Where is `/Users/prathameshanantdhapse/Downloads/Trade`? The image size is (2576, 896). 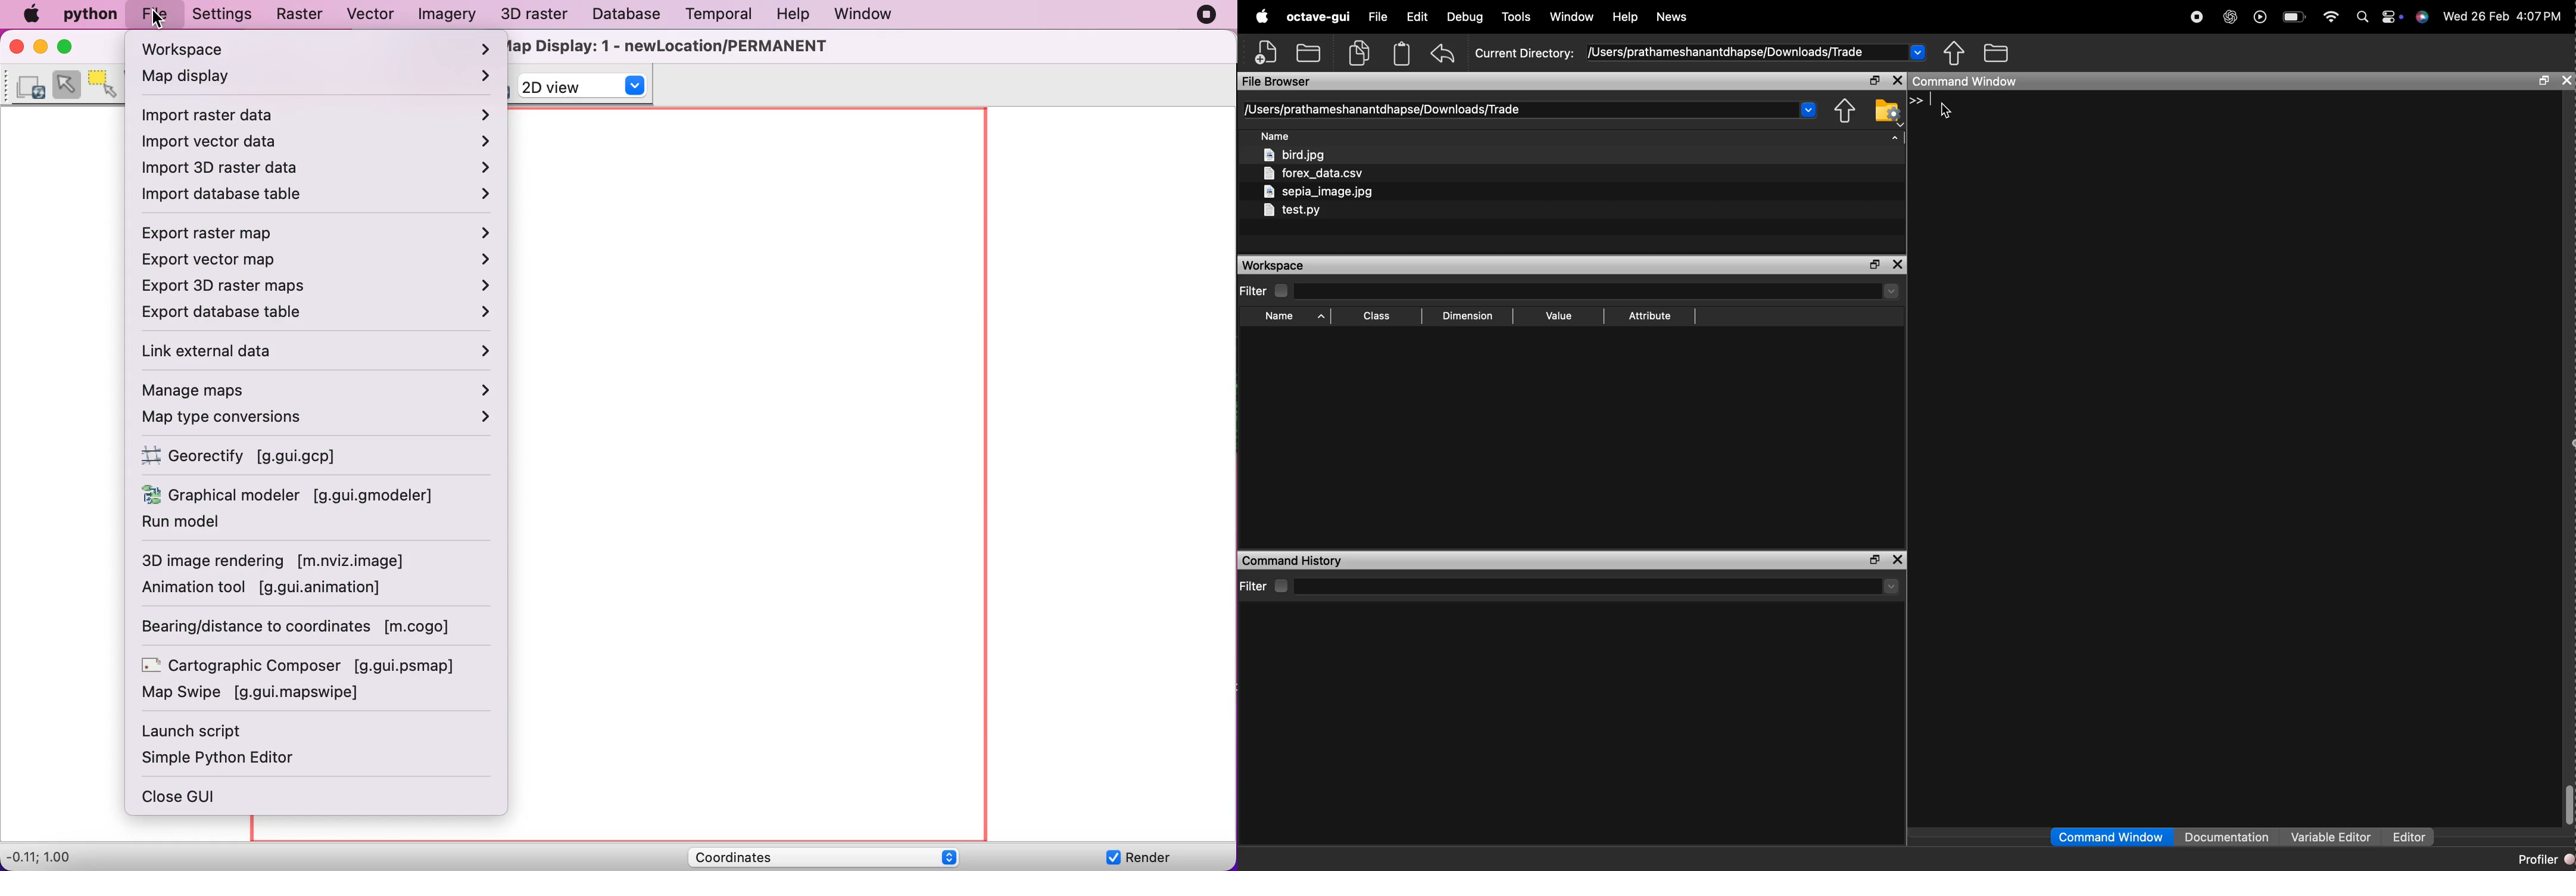
/Users/prathameshanantdhapse/Downloads/Trade is located at coordinates (1727, 52).